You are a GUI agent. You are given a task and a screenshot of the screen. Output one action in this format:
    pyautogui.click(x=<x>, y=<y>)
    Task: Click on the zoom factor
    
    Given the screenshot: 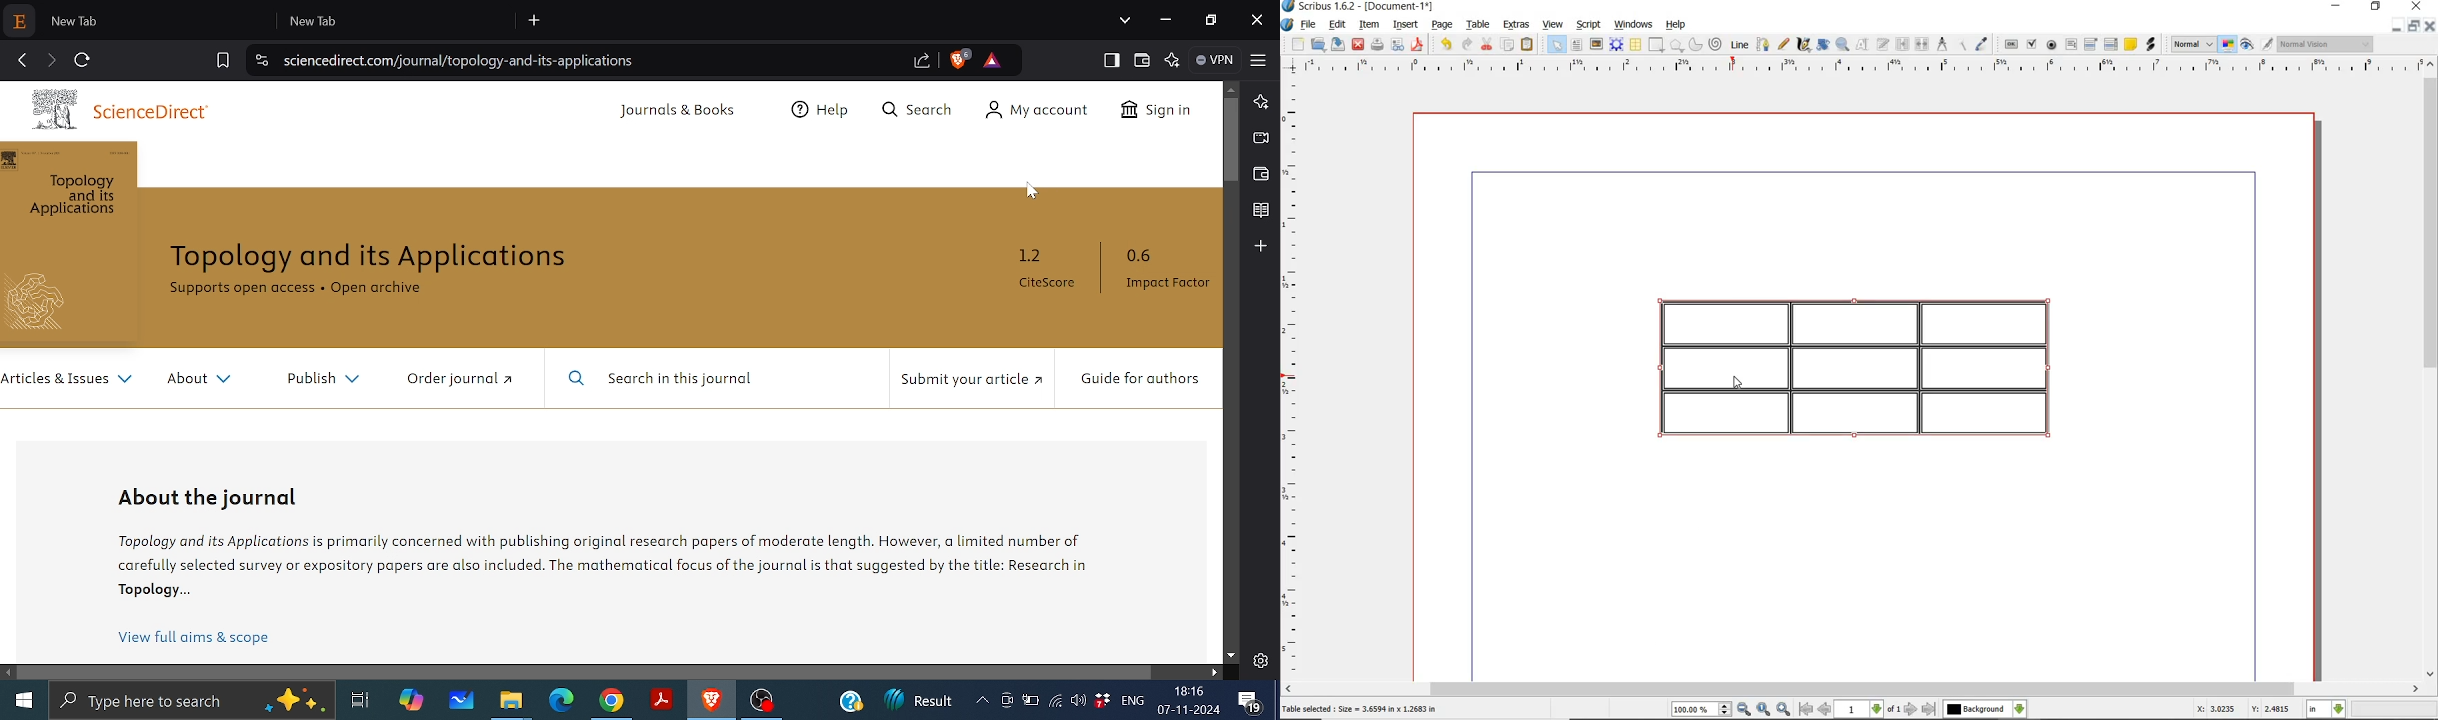 What is the action you would take?
    pyautogui.click(x=2394, y=710)
    